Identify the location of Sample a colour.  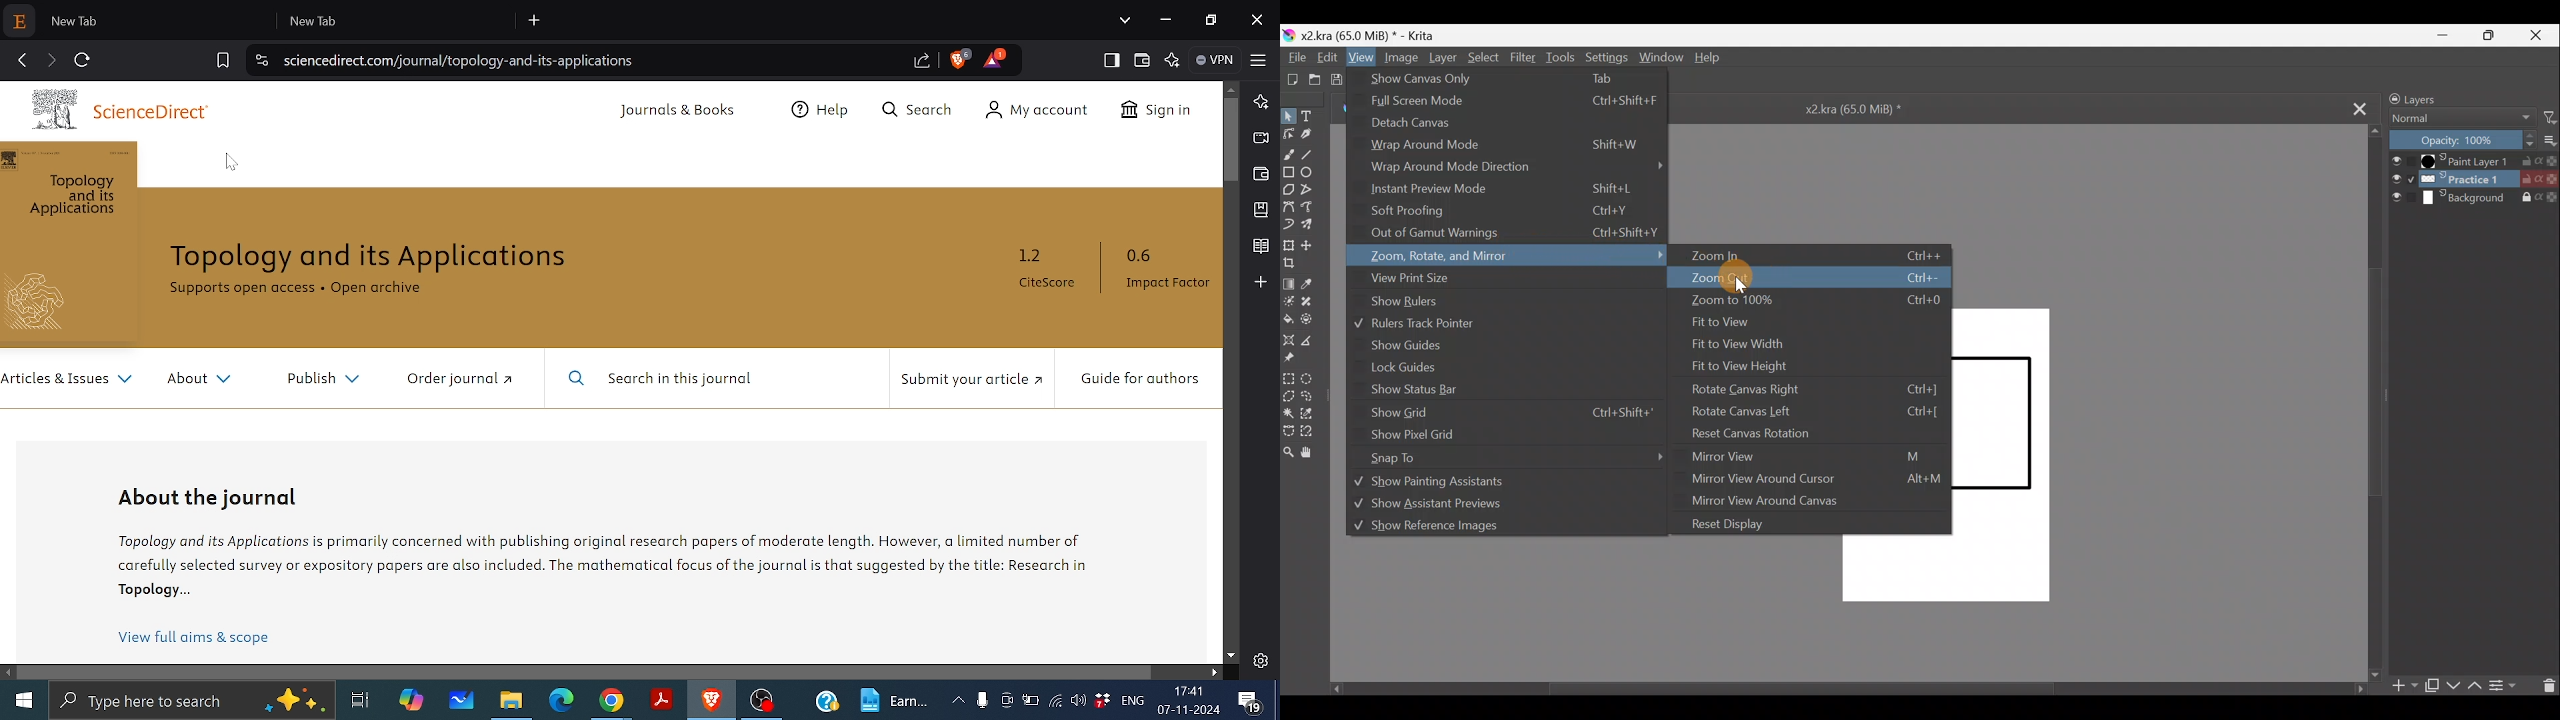
(1315, 284).